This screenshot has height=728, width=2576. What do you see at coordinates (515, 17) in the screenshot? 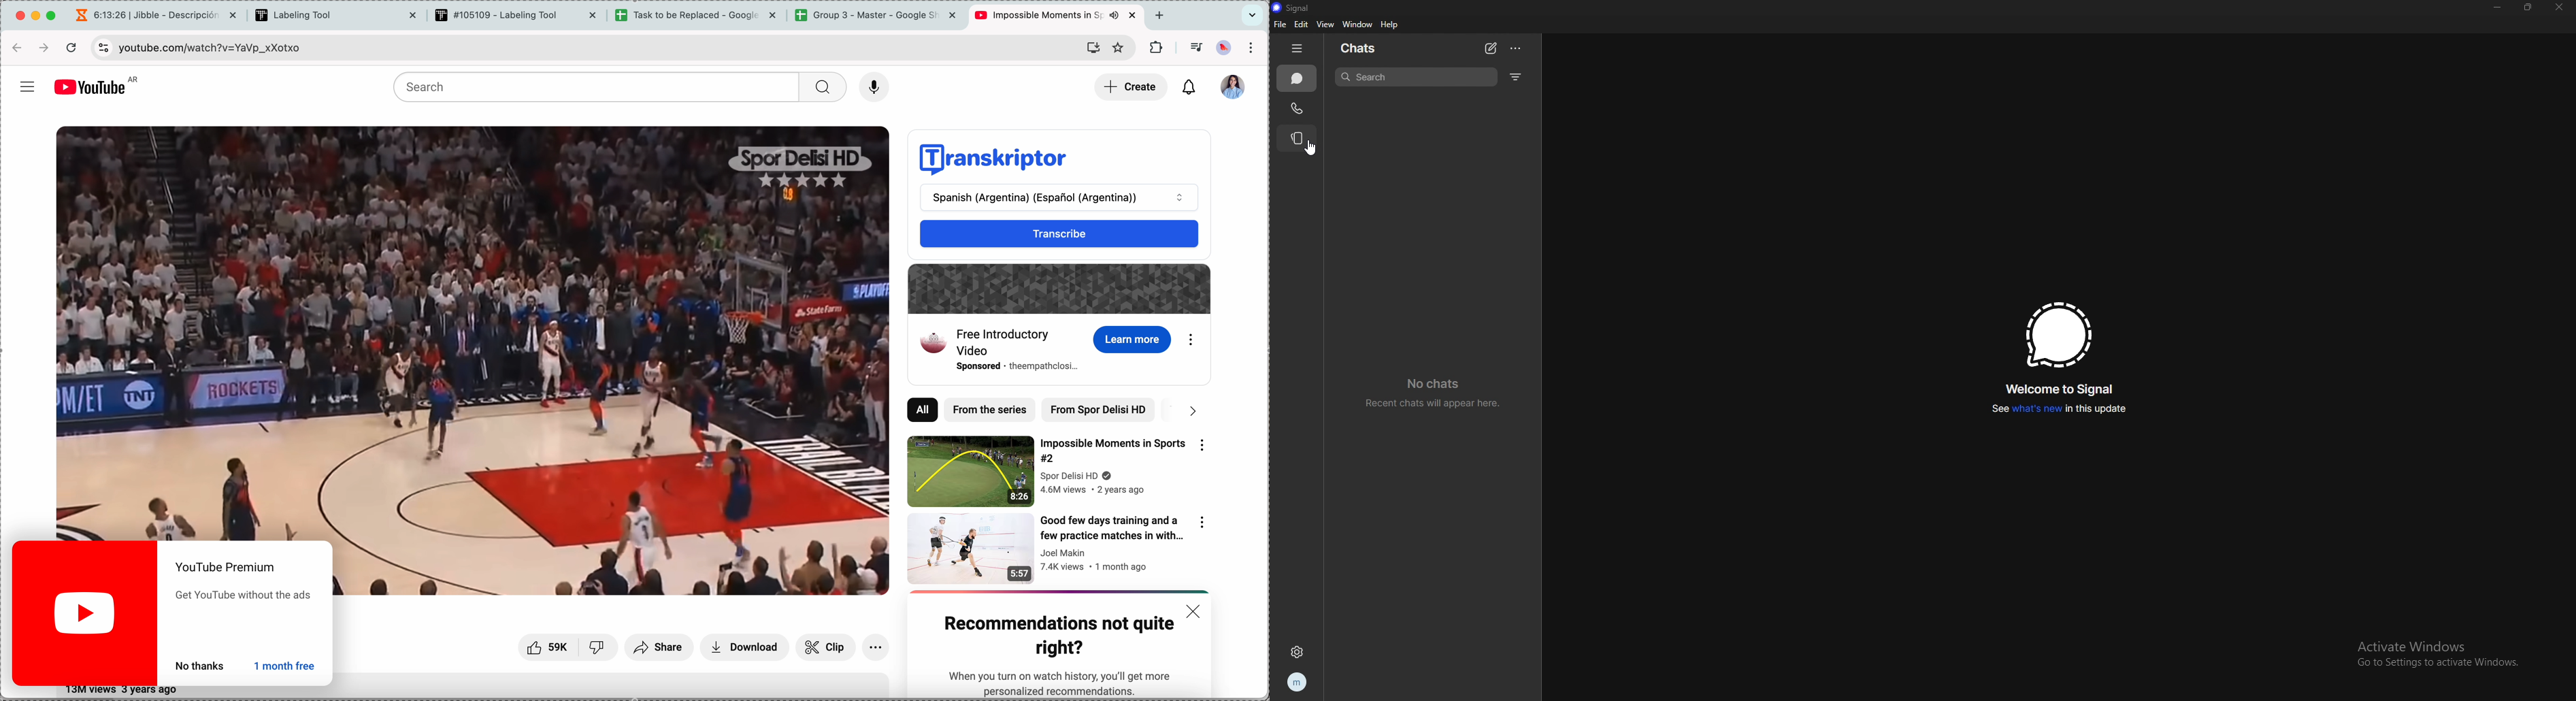
I see `tab` at bounding box center [515, 17].